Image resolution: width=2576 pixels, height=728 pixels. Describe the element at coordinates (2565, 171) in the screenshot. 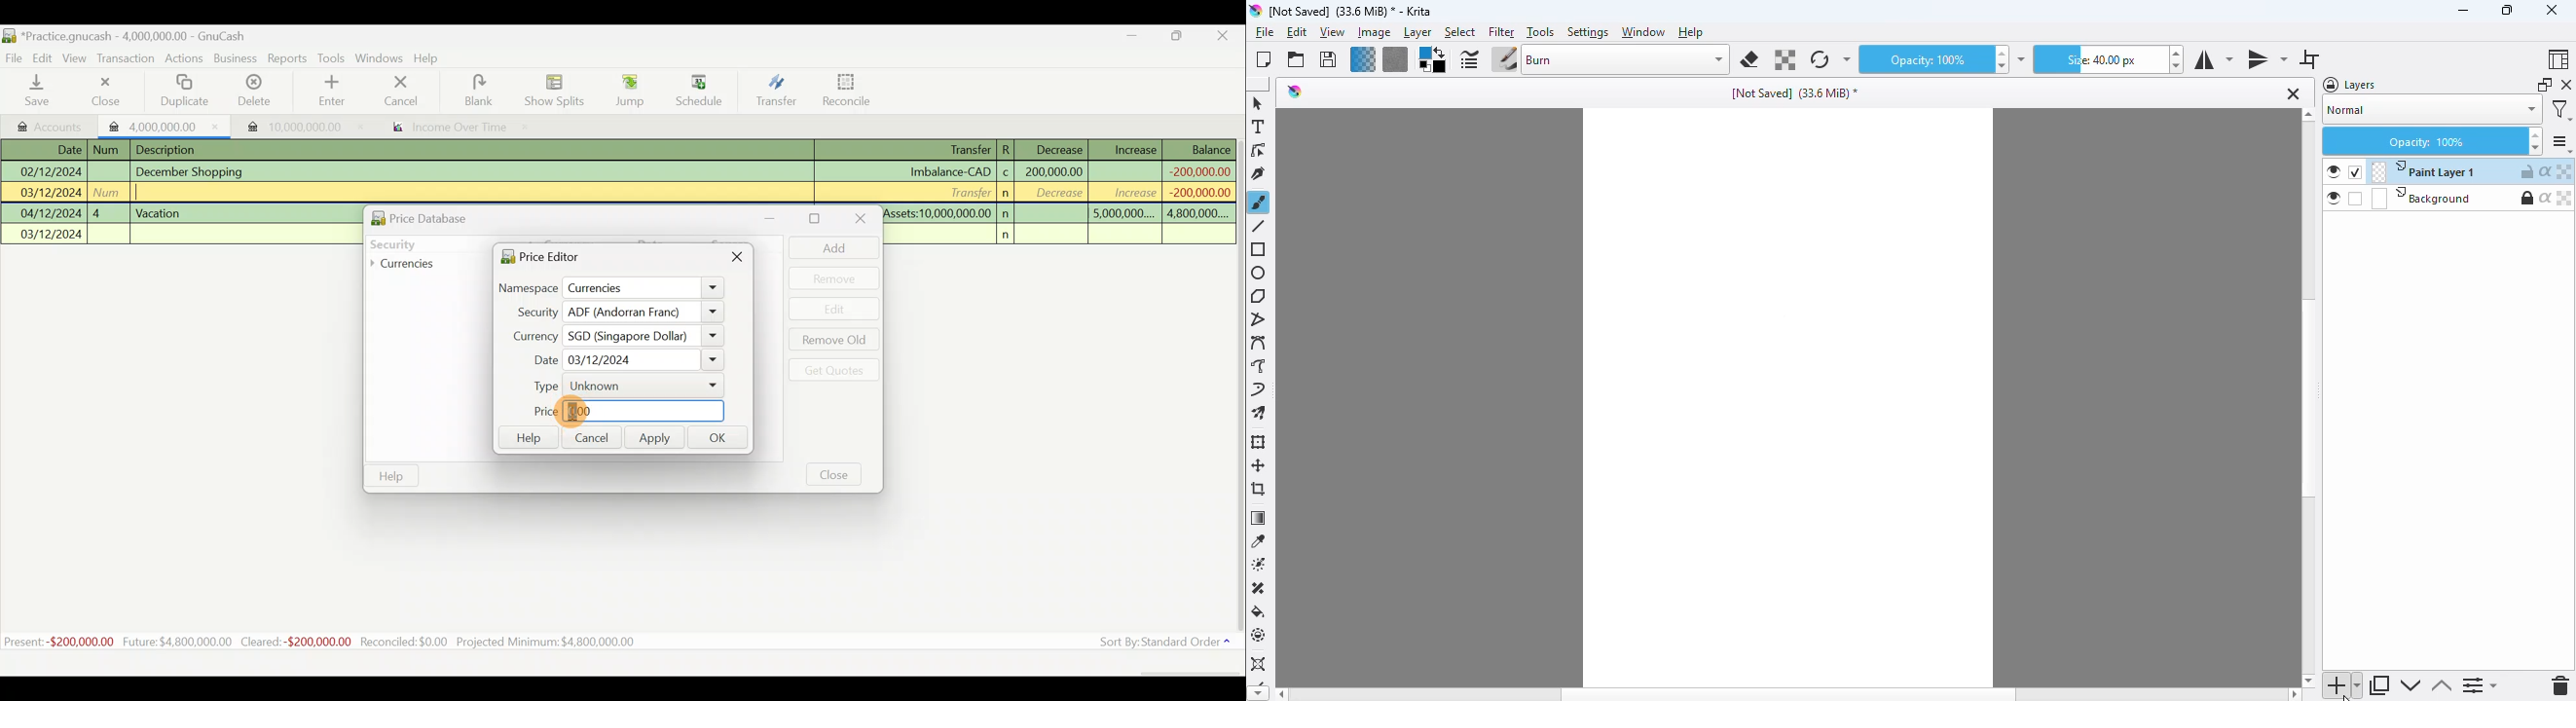

I see `alpha locked: no` at that location.